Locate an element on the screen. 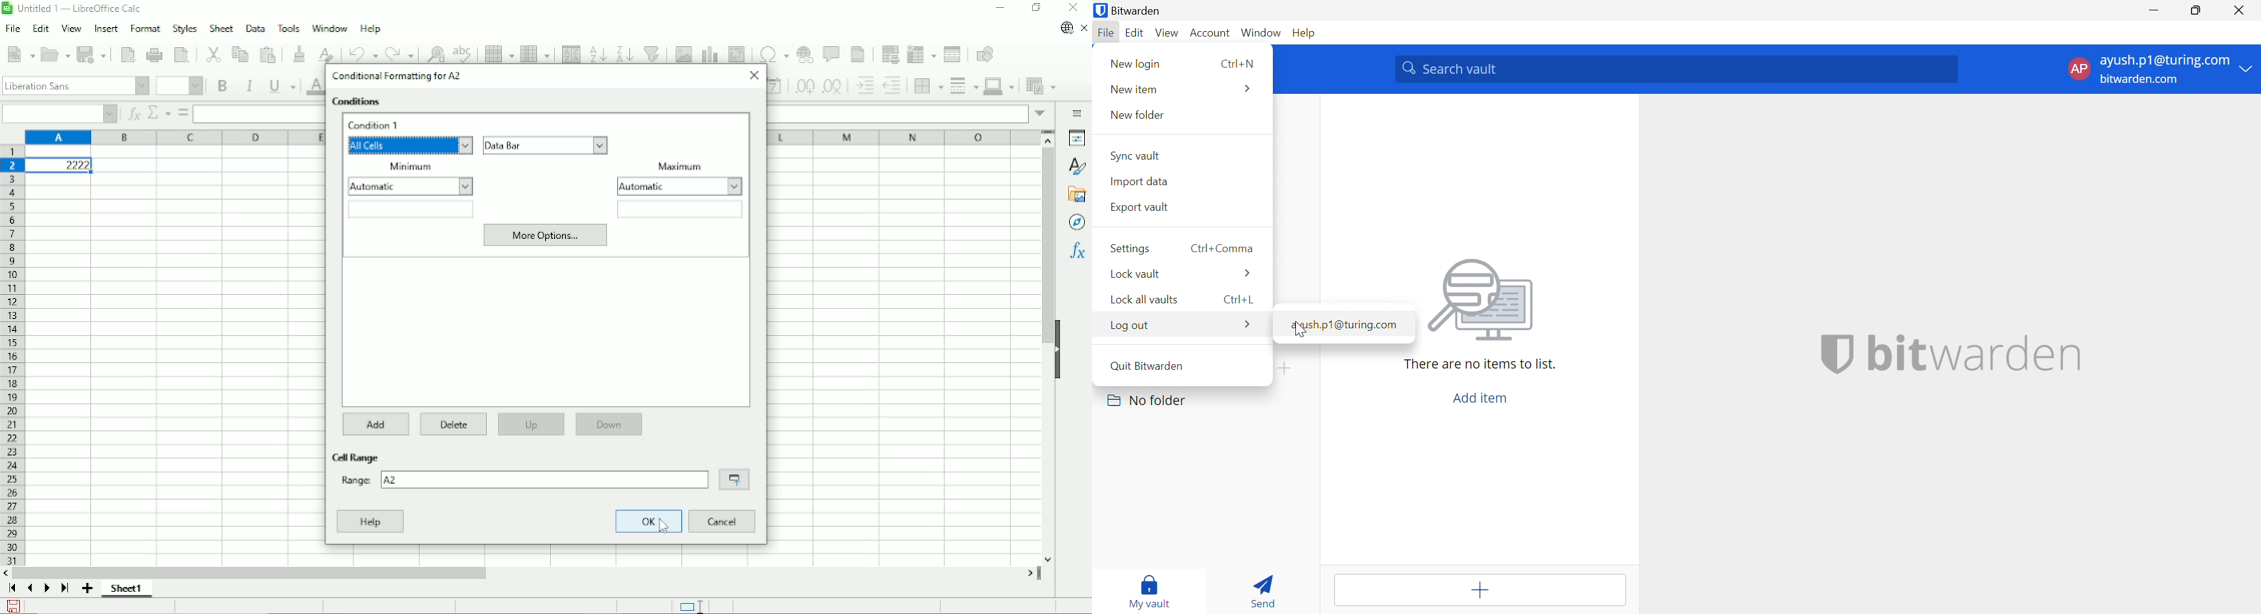 This screenshot has height=616, width=2268. Border style is located at coordinates (963, 87).